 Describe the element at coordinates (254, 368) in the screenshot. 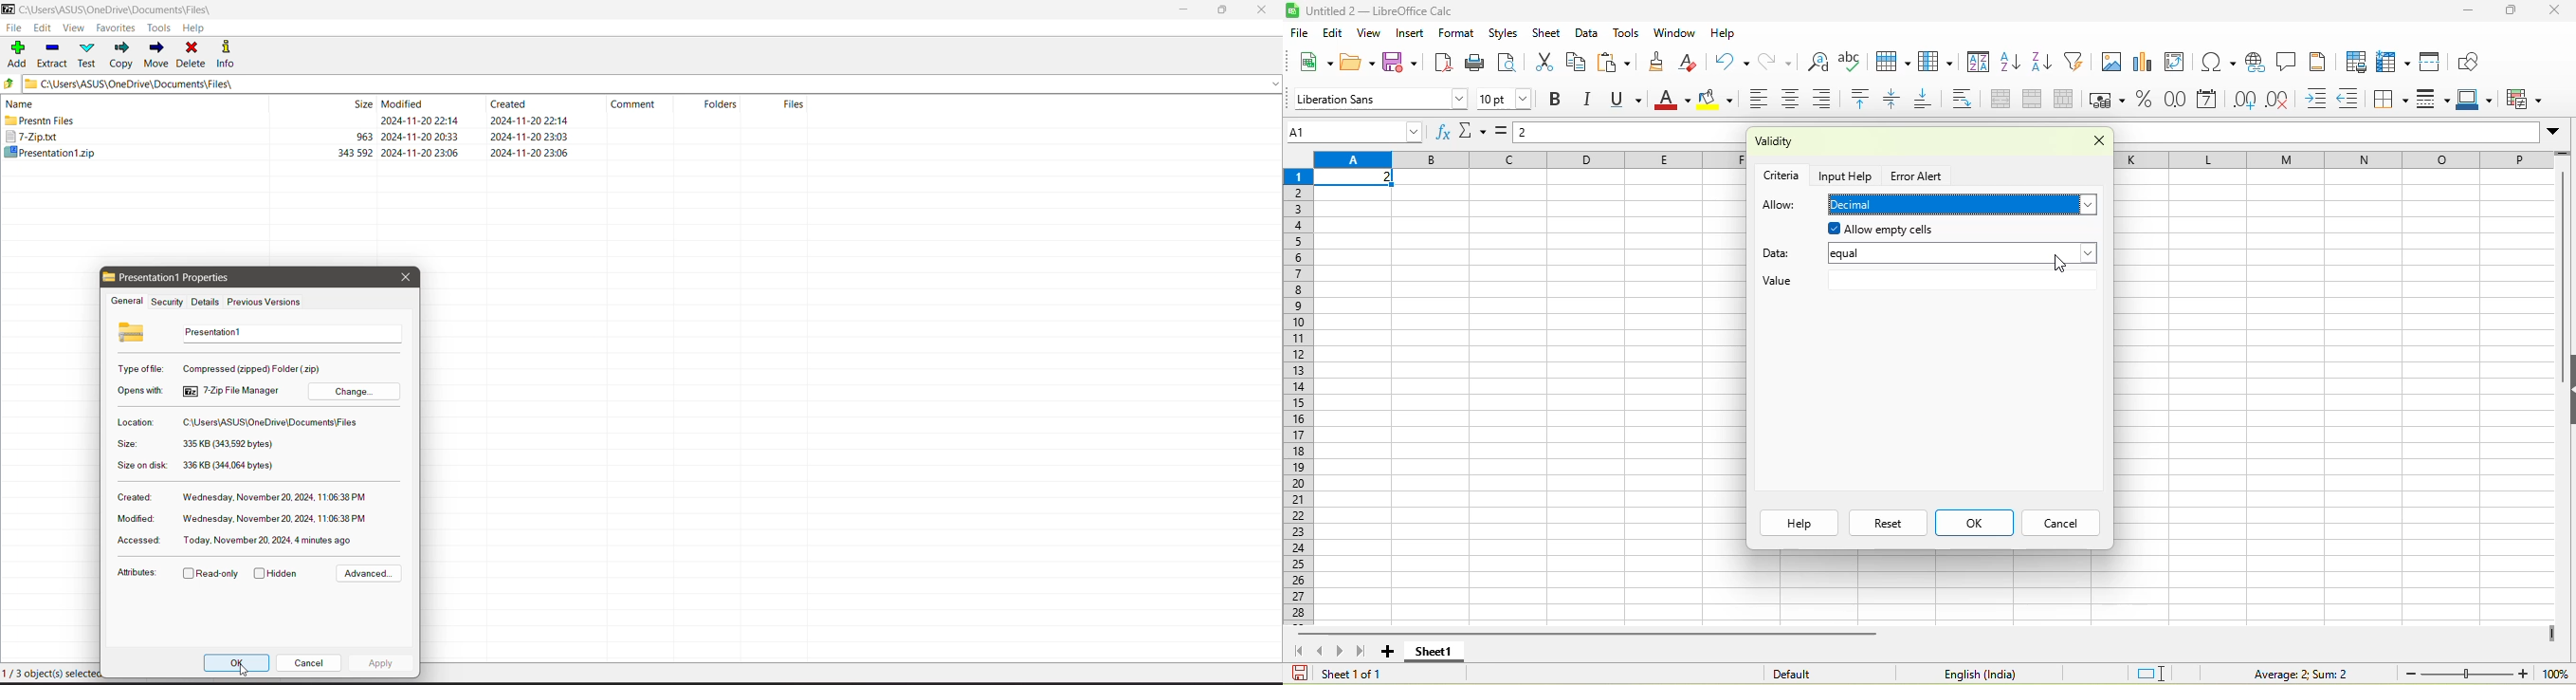

I see `Selected file type` at that location.